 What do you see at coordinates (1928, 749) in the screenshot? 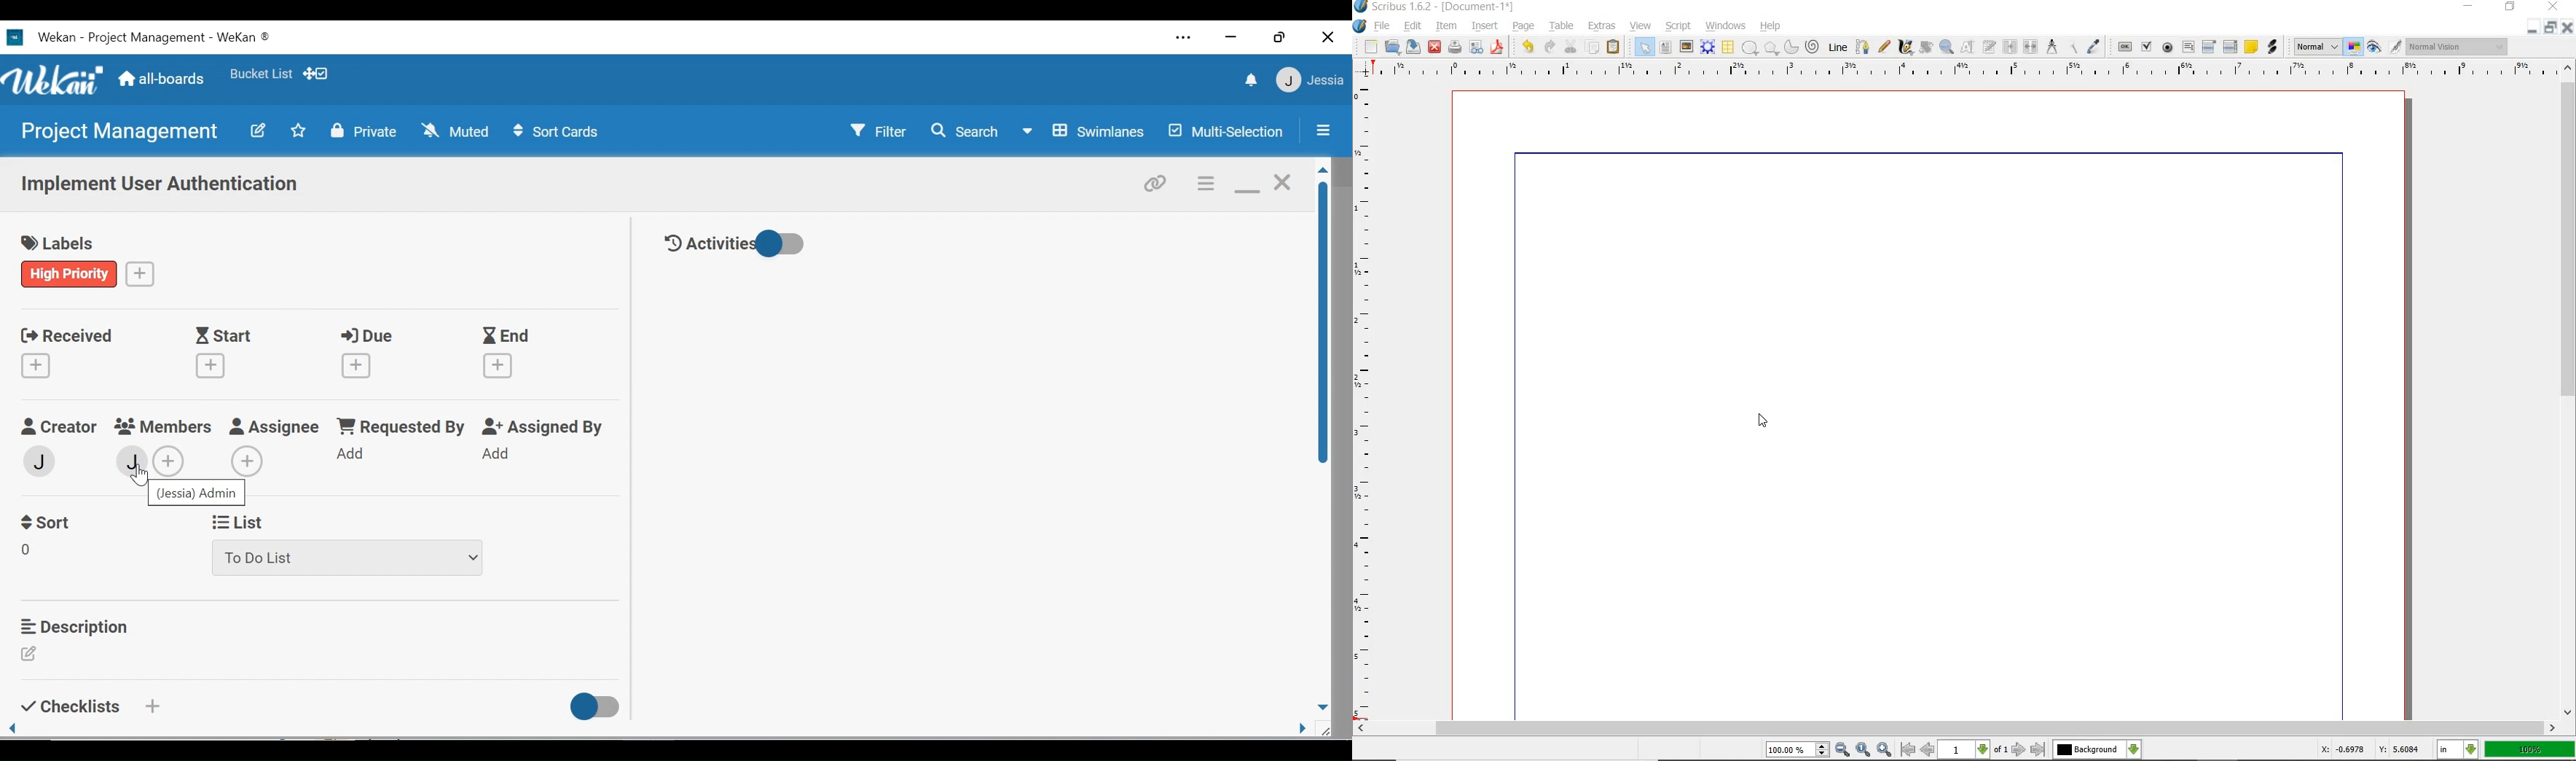
I see `previous` at bounding box center [1928, 749].